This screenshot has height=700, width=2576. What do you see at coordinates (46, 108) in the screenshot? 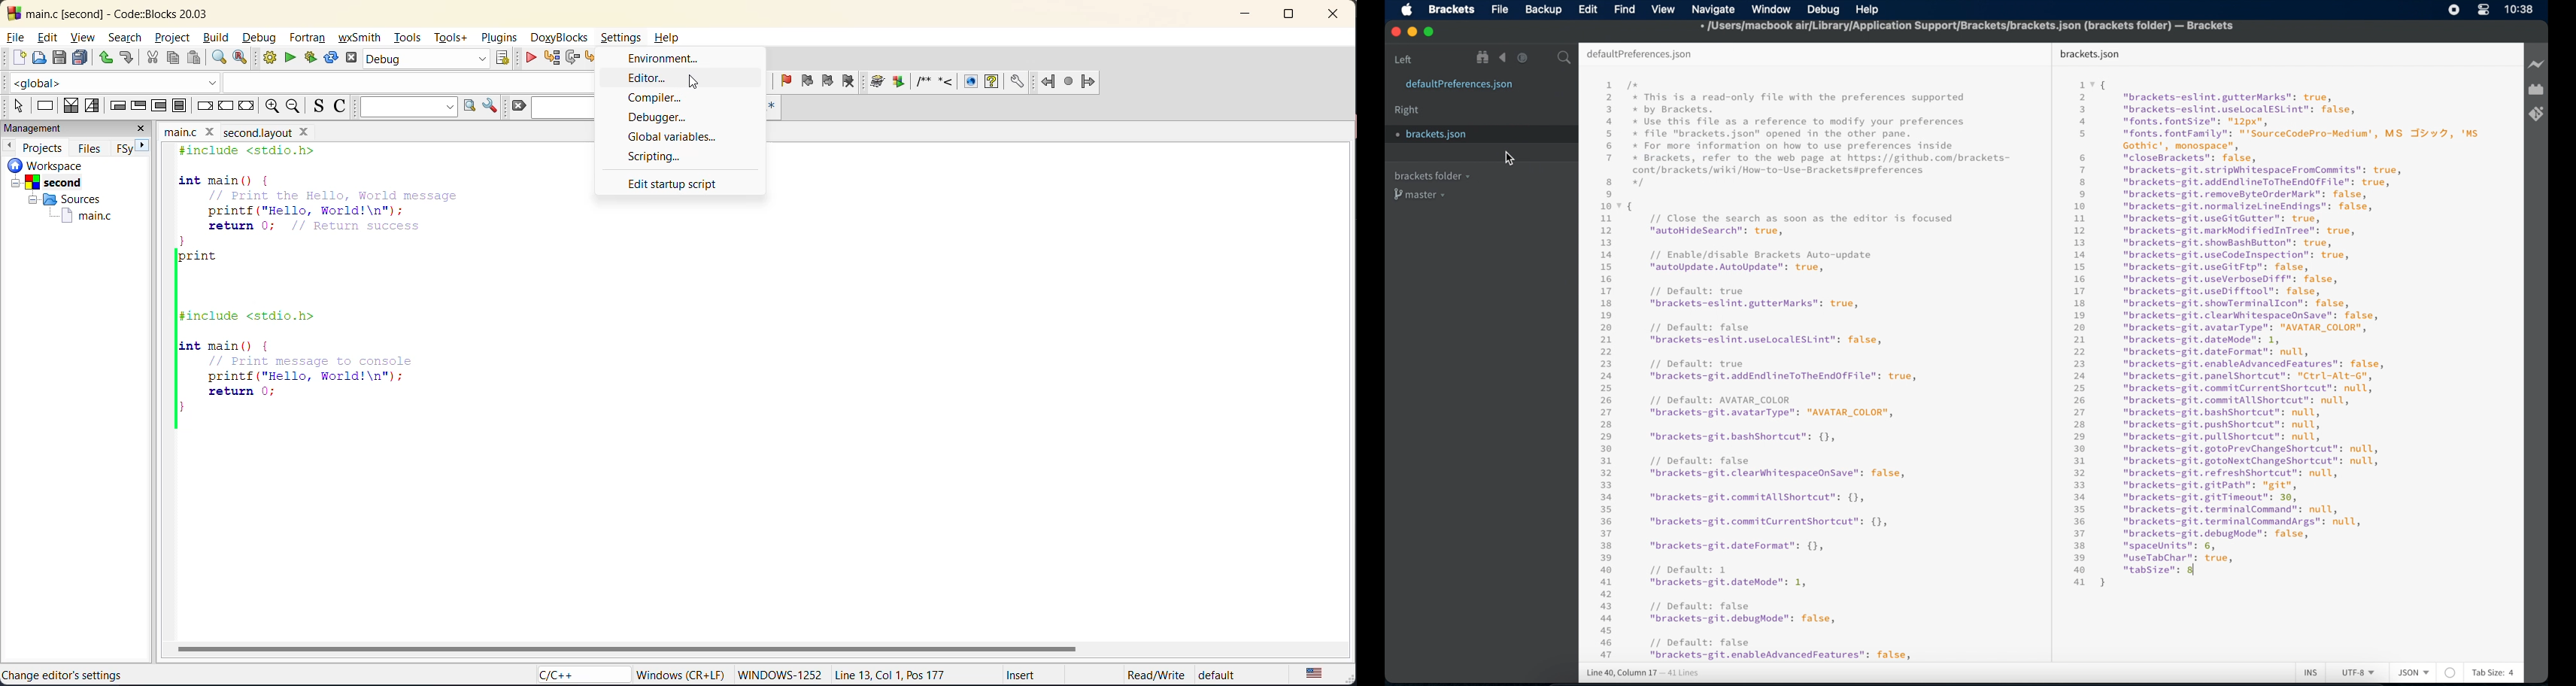
I see `instruction` at bounding box center [46, 108].